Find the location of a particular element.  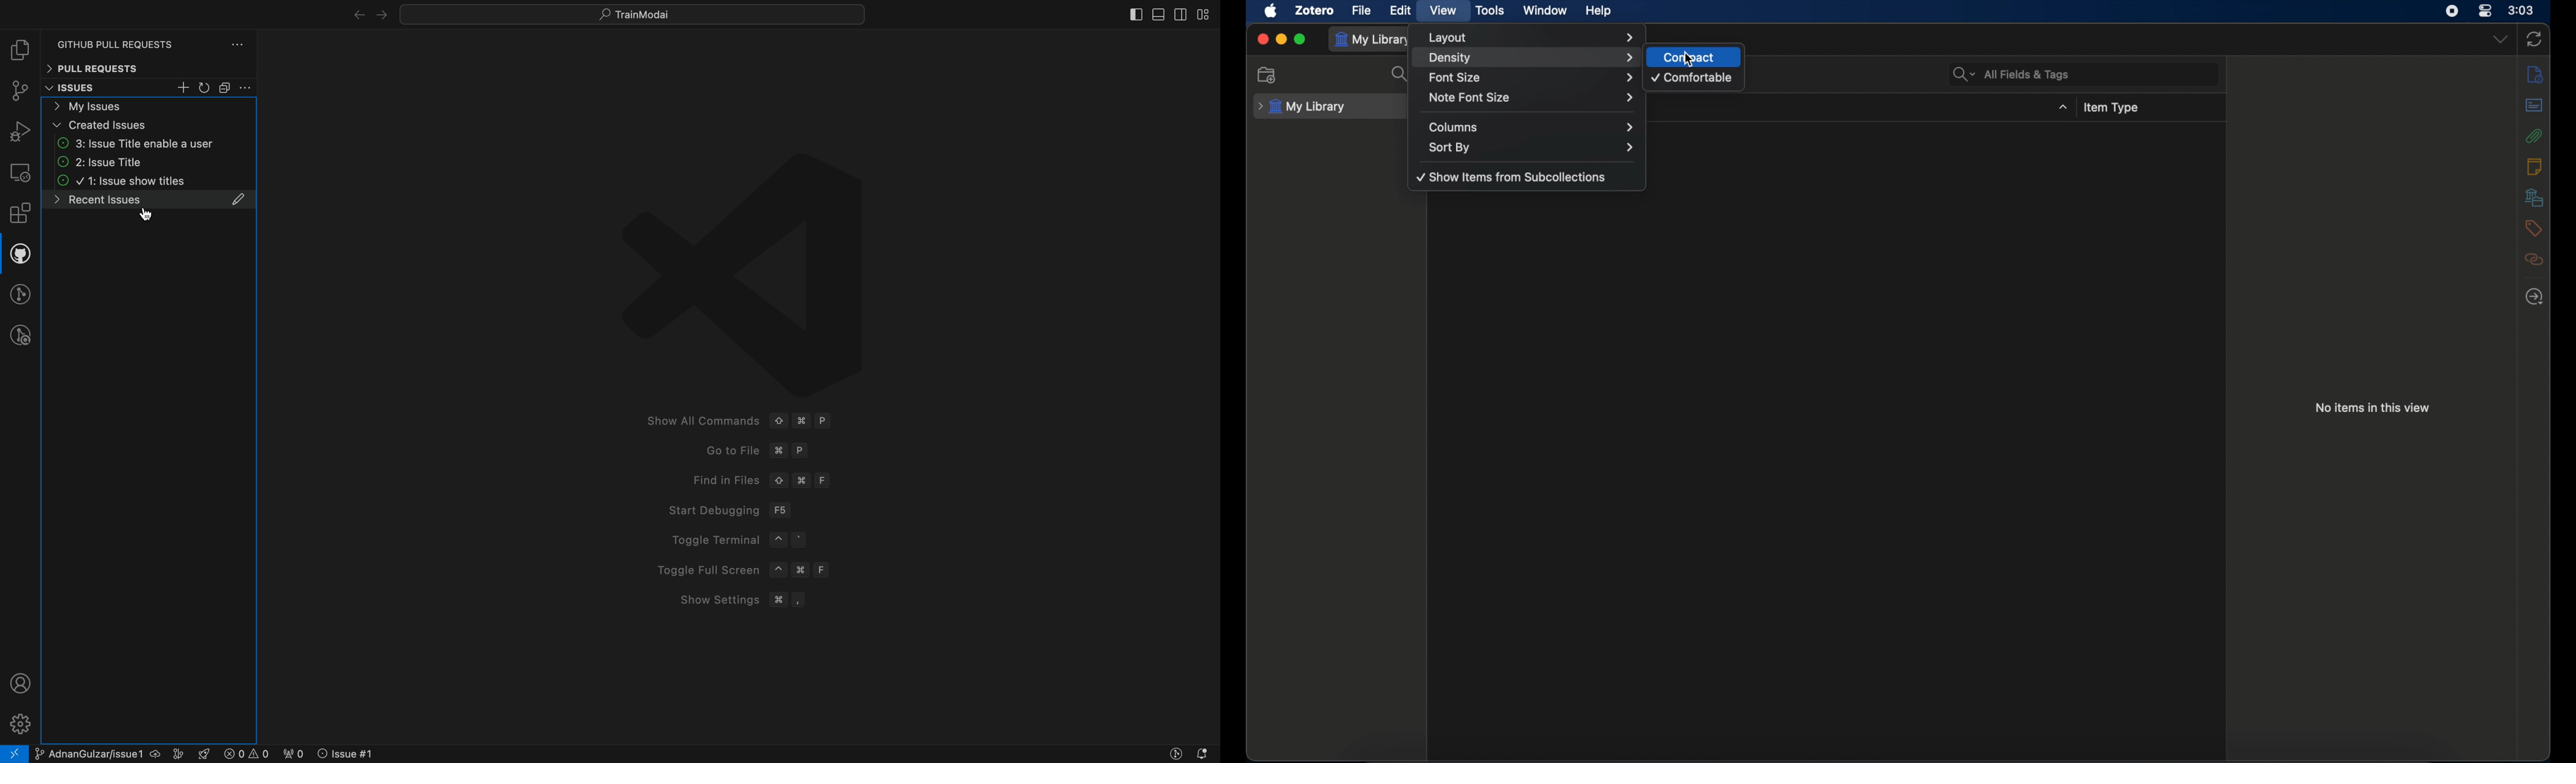

welcome screen is located at coordinates (745, 384).